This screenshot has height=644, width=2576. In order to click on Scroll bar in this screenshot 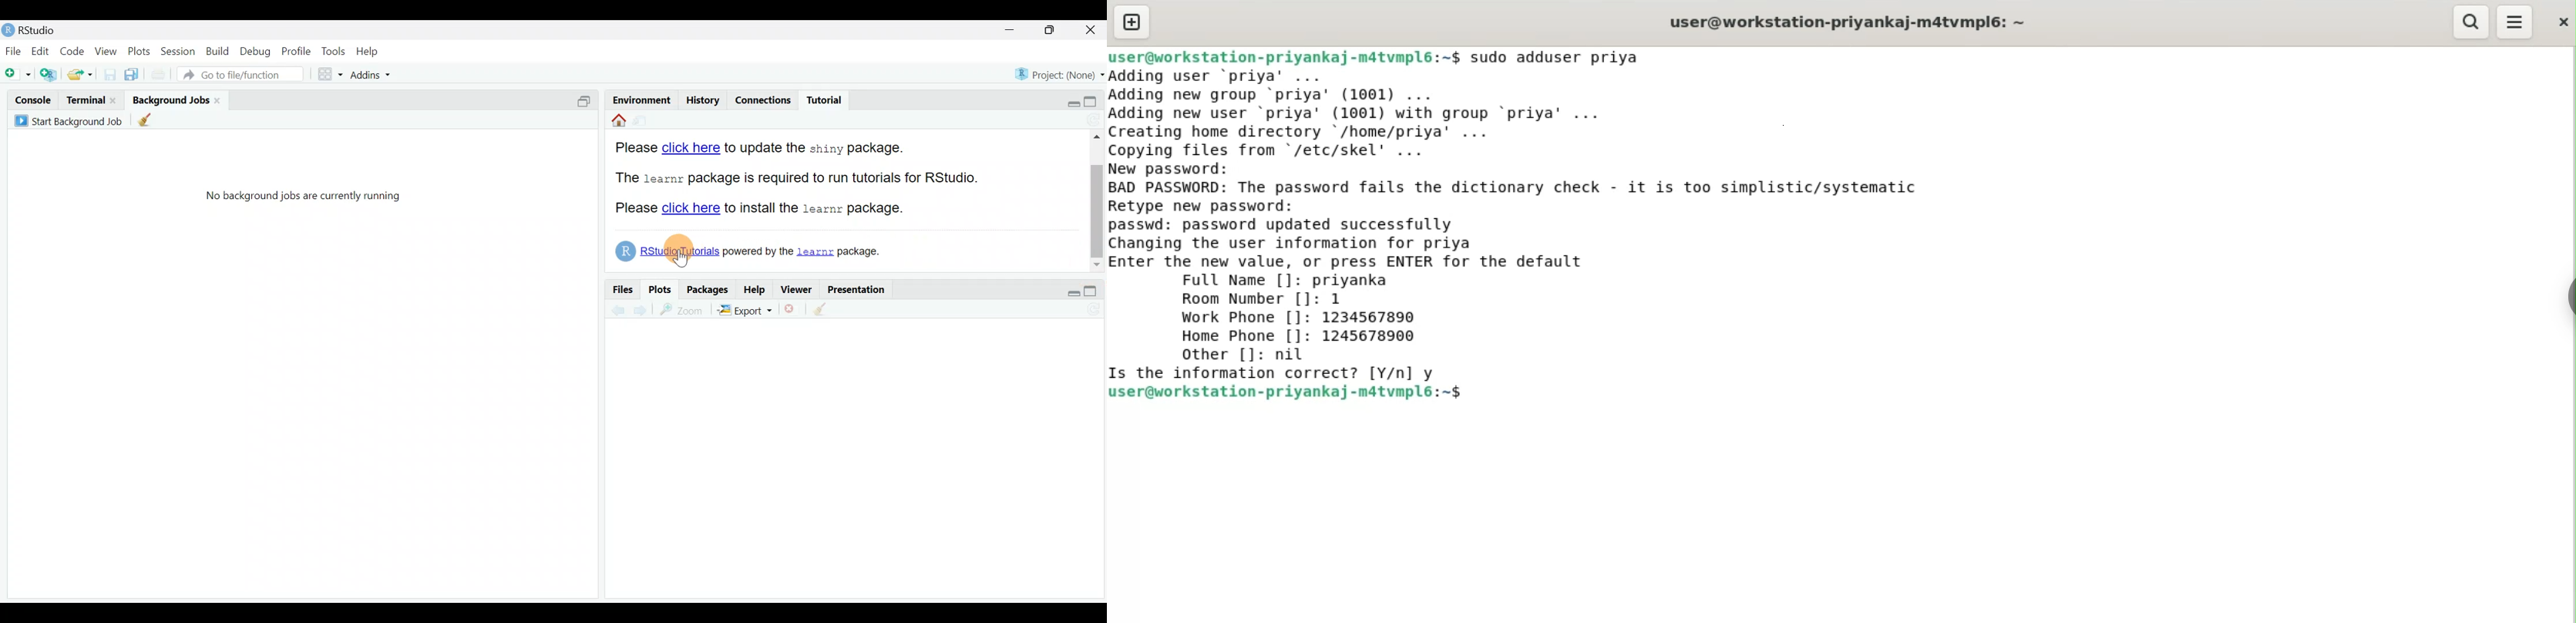, I will do `click(1099, 200)`.